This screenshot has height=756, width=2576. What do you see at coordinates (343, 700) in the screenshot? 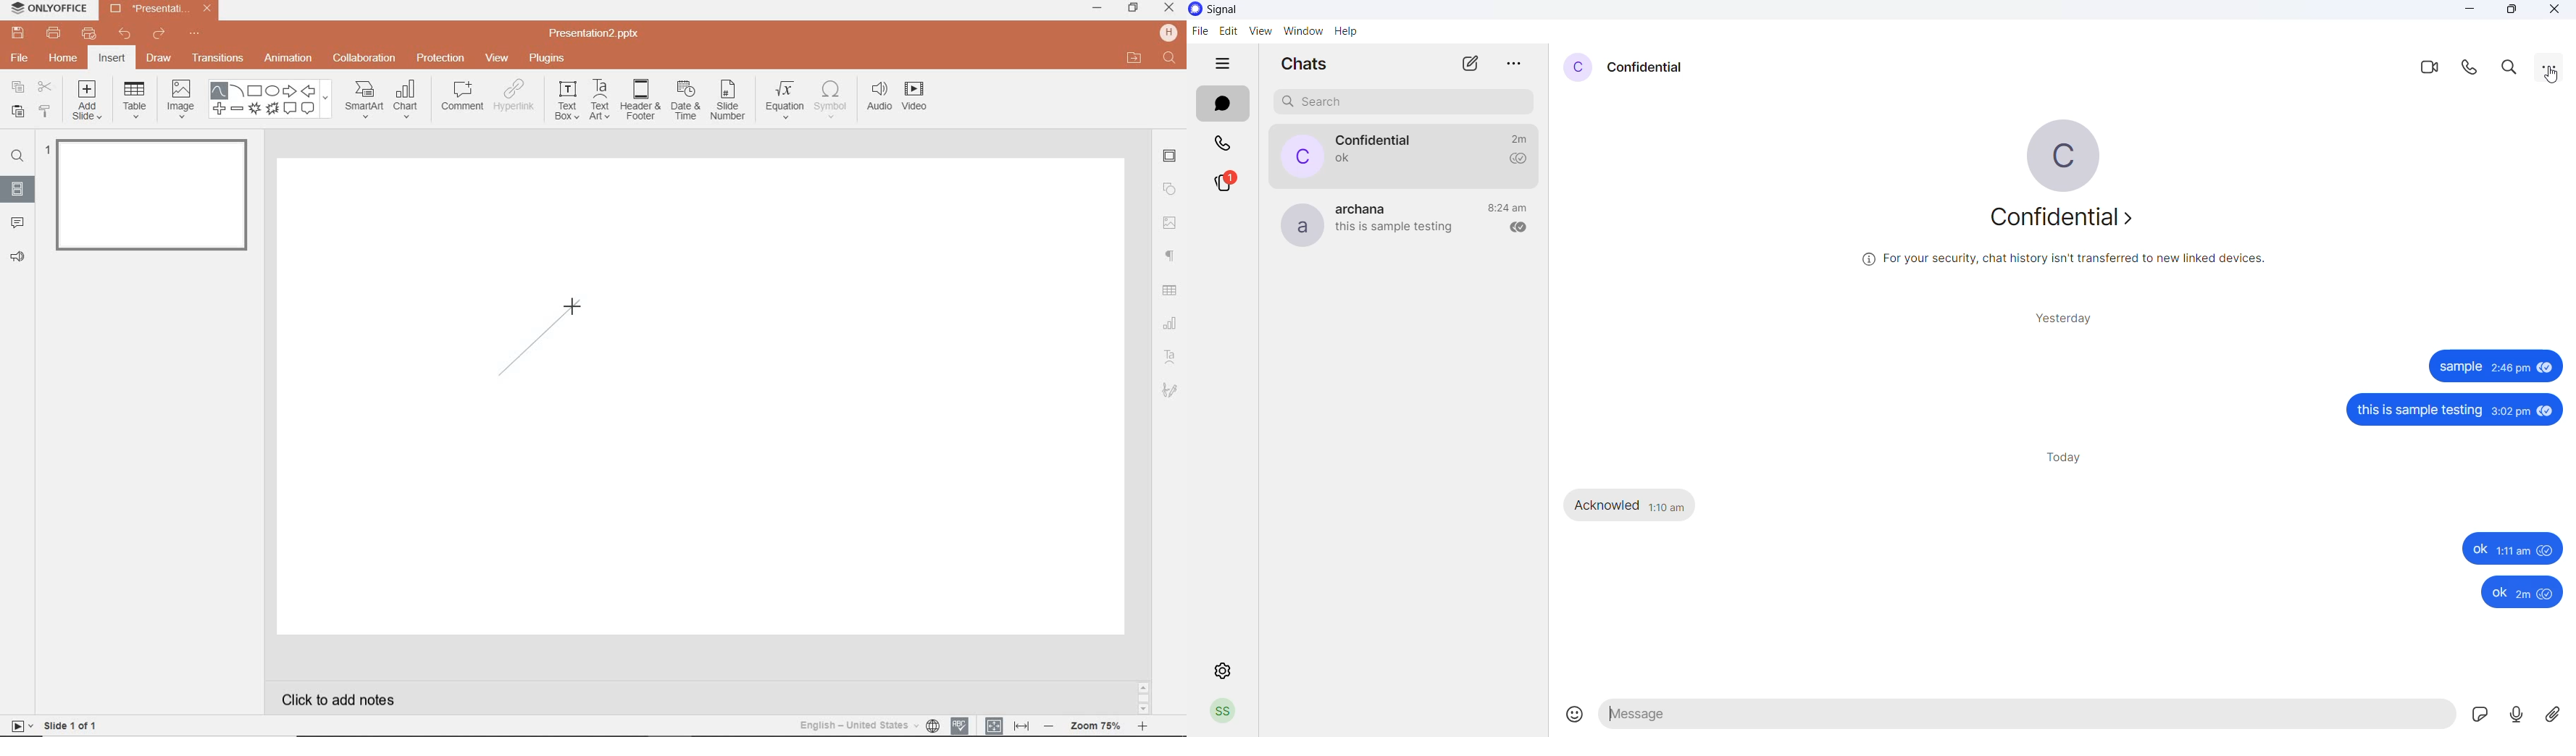
I see `CLICK TO ADD NOTES` at bounding box center [343, 700].